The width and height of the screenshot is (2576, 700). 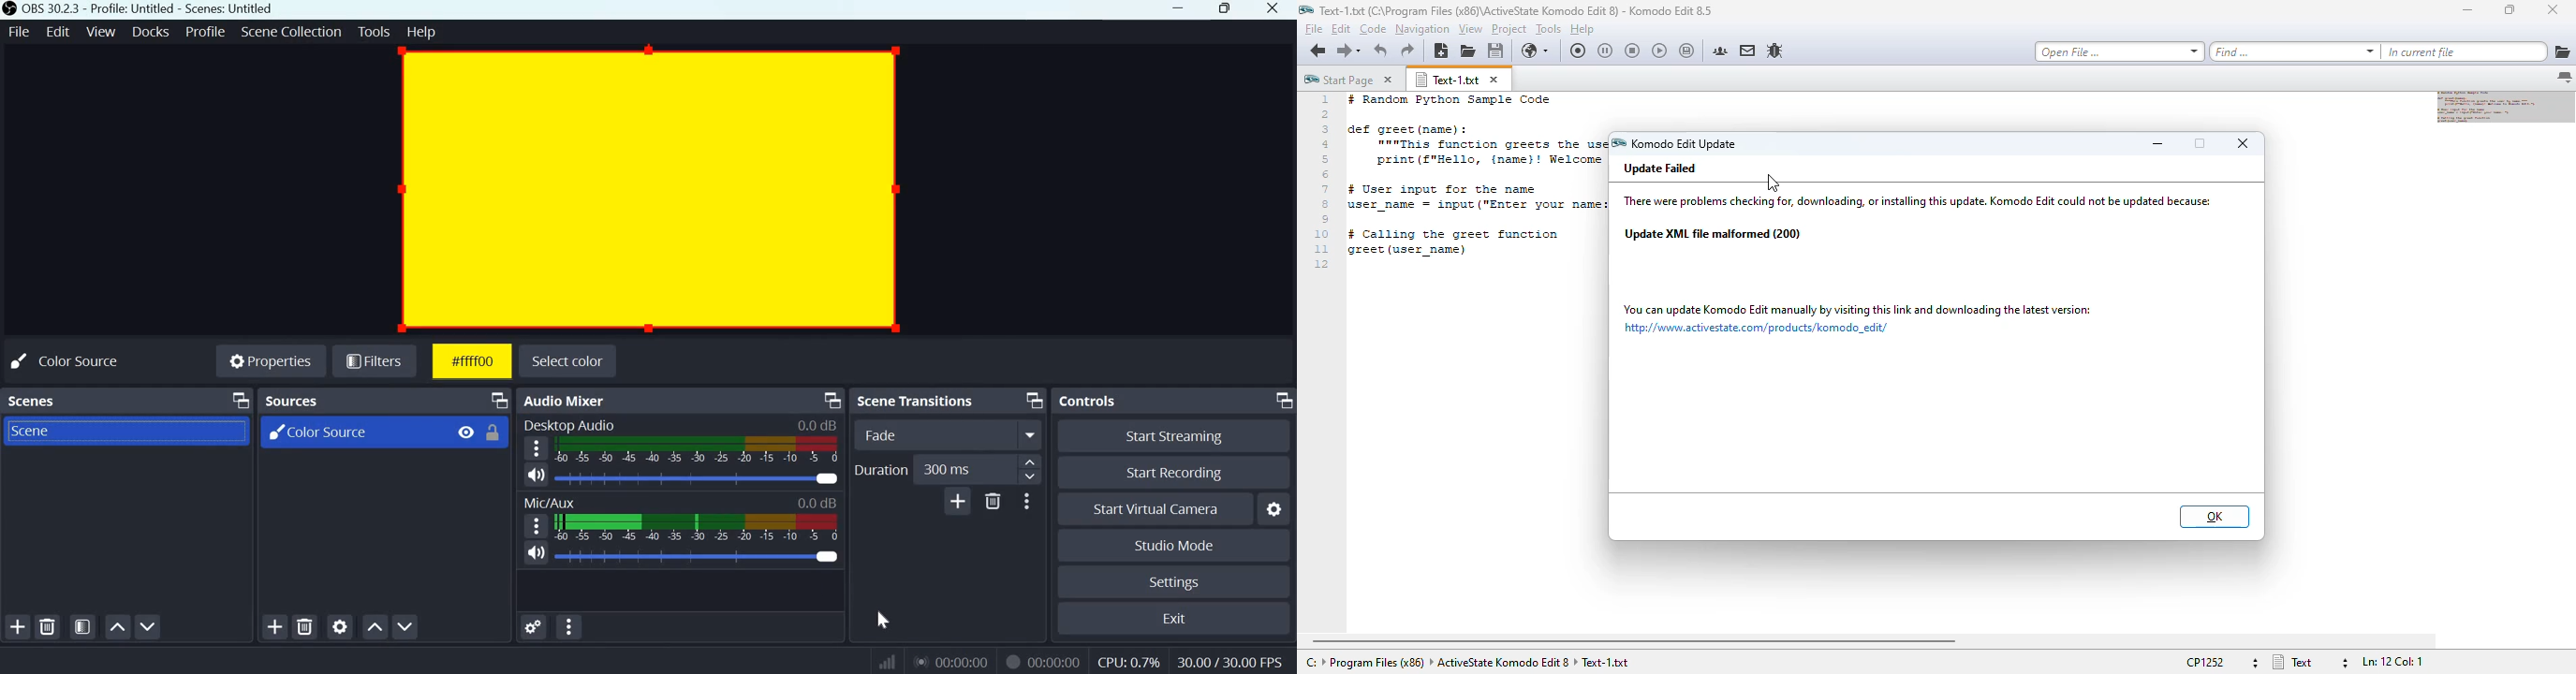 I want to click on Profile, so click(x=204, y=31).